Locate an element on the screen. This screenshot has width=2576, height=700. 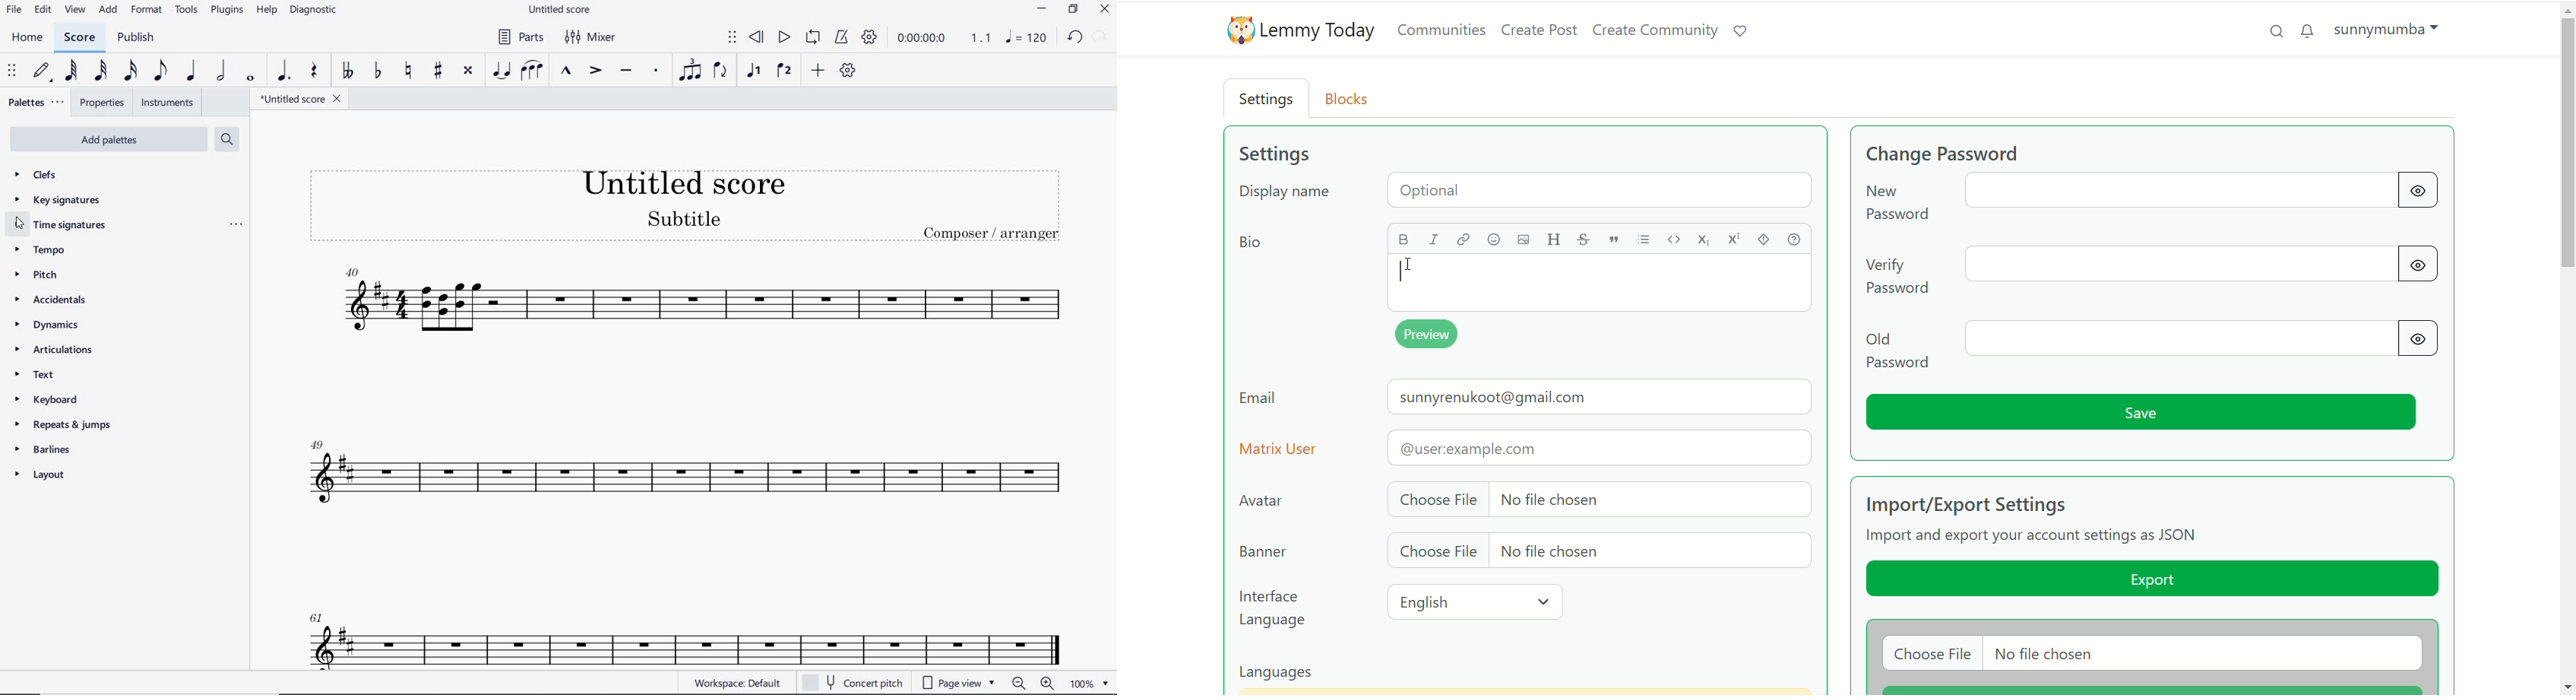
spoiler is located at coordinates (1766, 239).